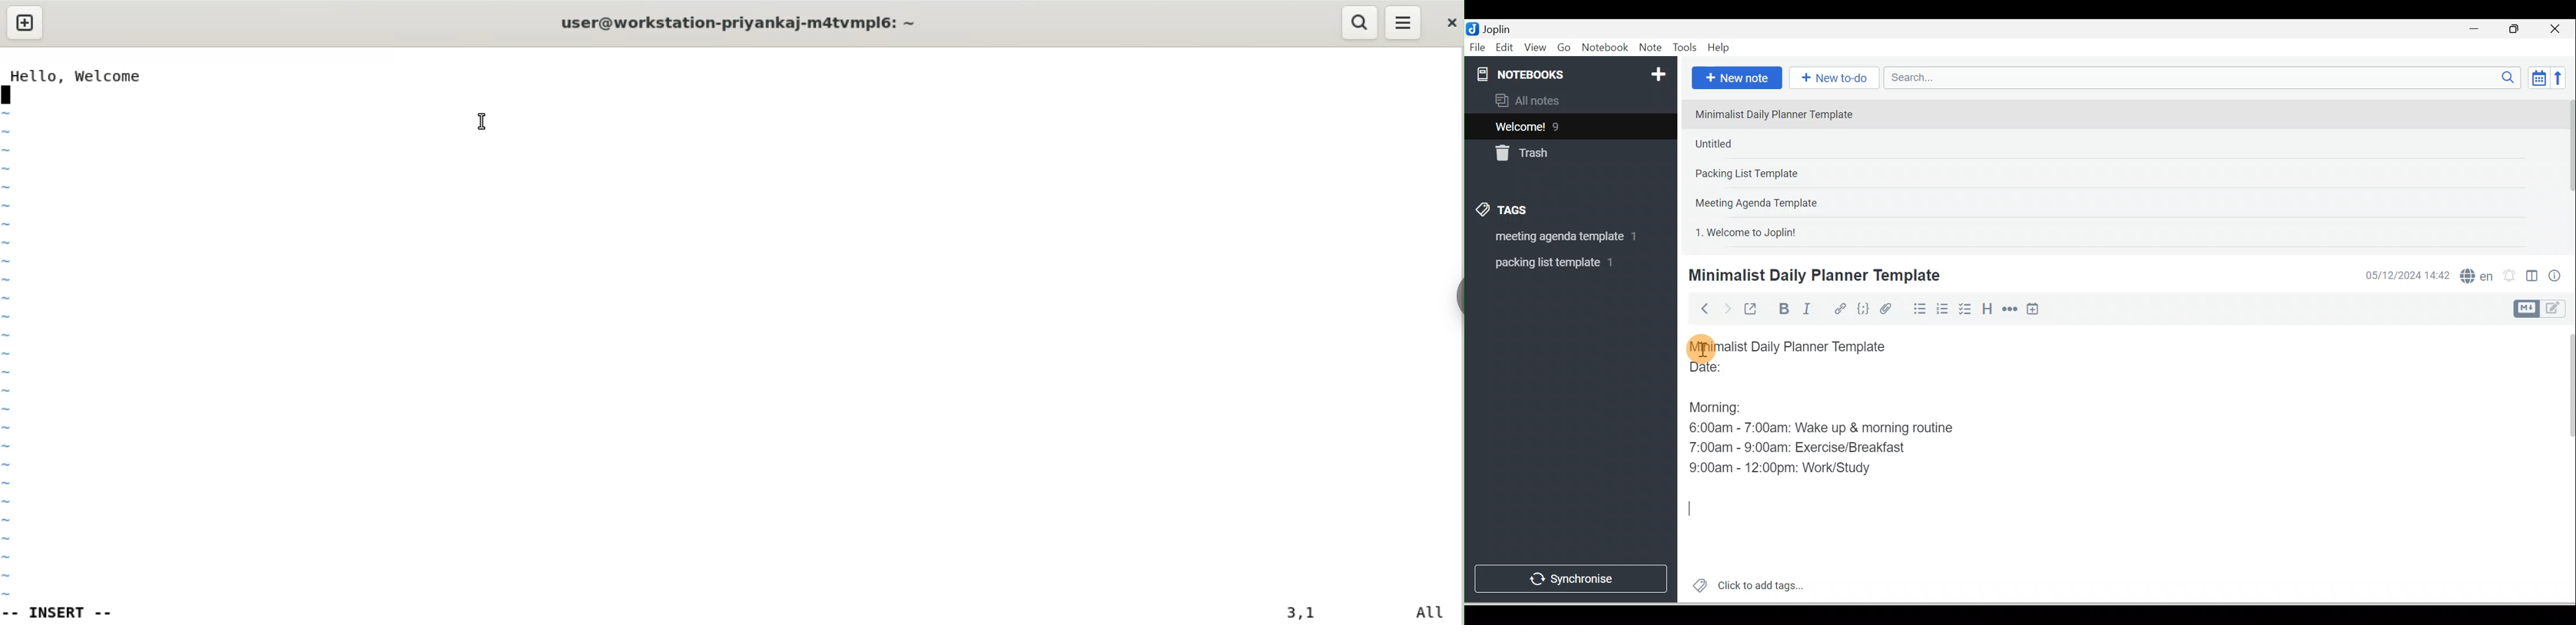  Describe the element at coordinates (1863, 310) in the screenshot. I see `Code` at that location.